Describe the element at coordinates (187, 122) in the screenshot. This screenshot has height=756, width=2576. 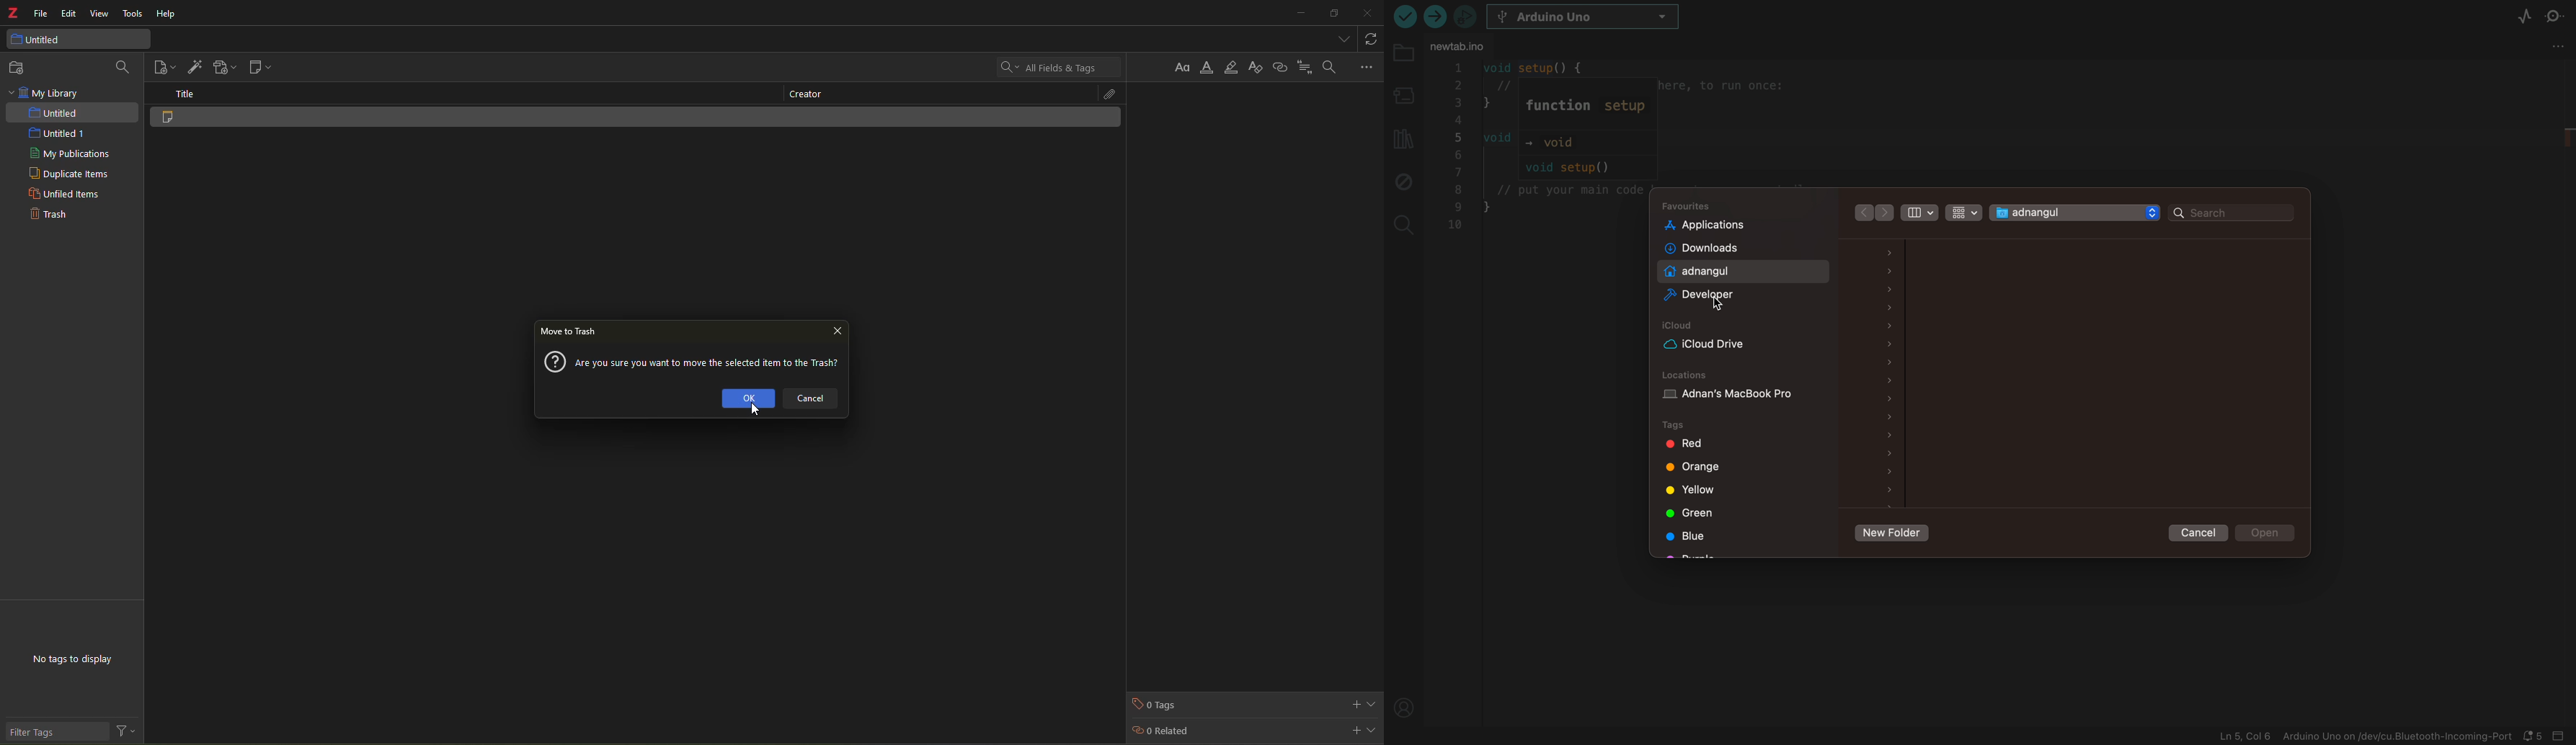
I see `item` at that location.